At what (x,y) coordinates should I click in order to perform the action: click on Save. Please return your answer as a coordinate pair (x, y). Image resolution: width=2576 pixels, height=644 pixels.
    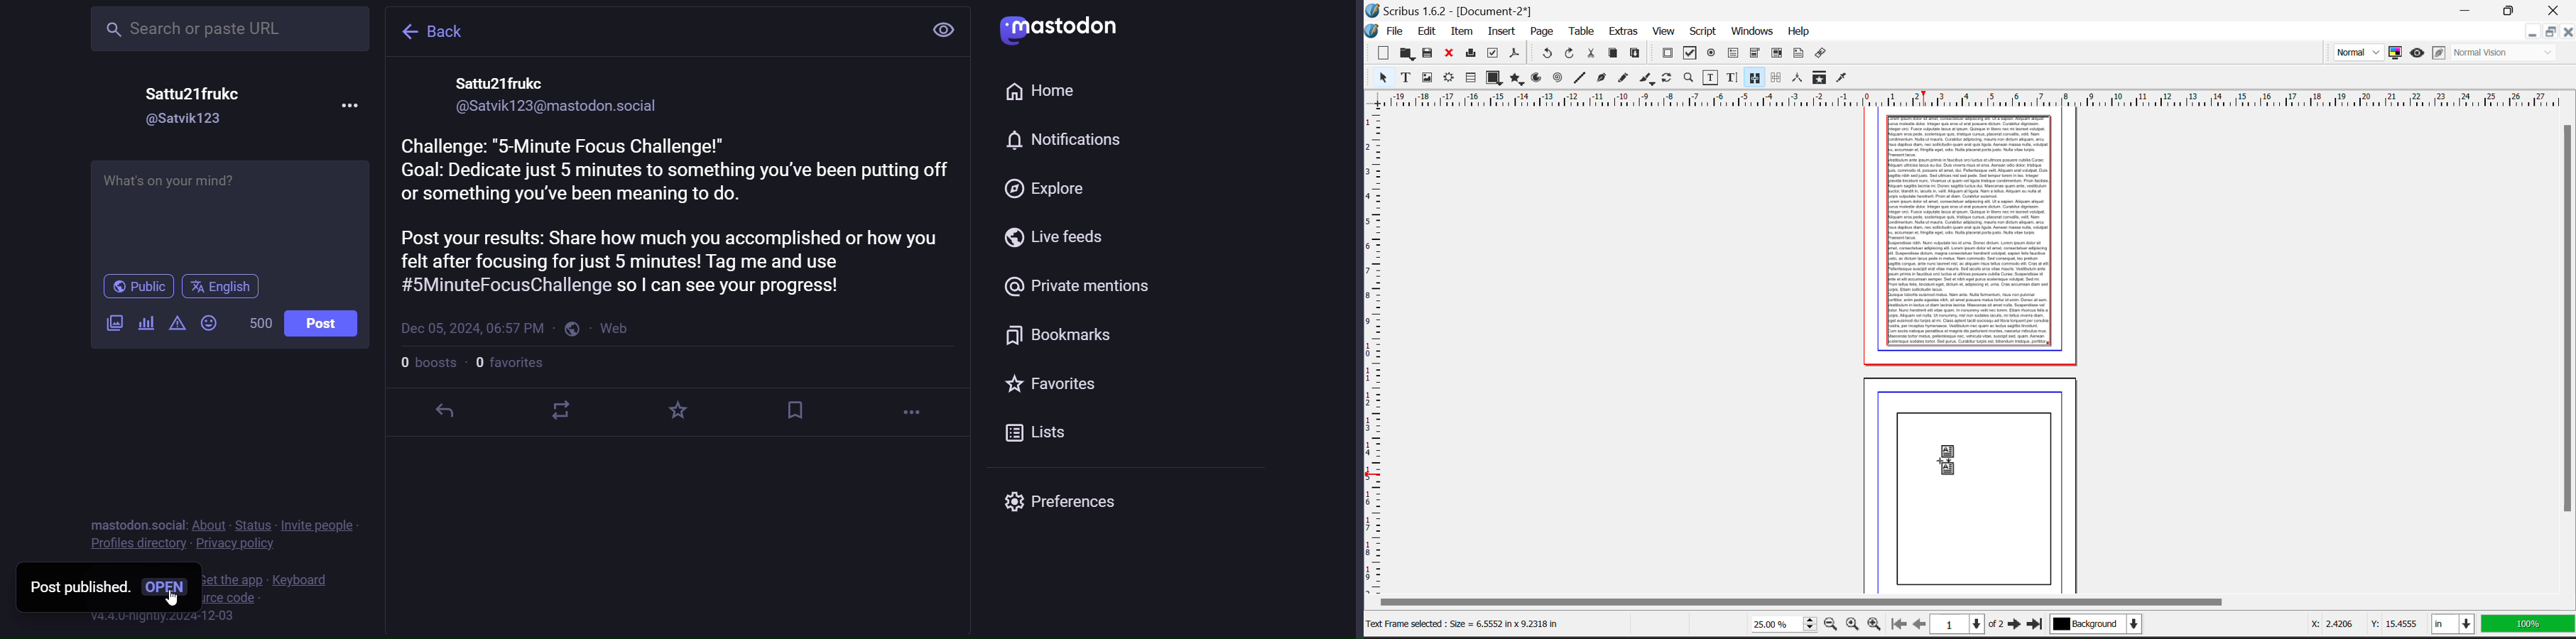
    Looking at the image, I should click on (1429, 54).